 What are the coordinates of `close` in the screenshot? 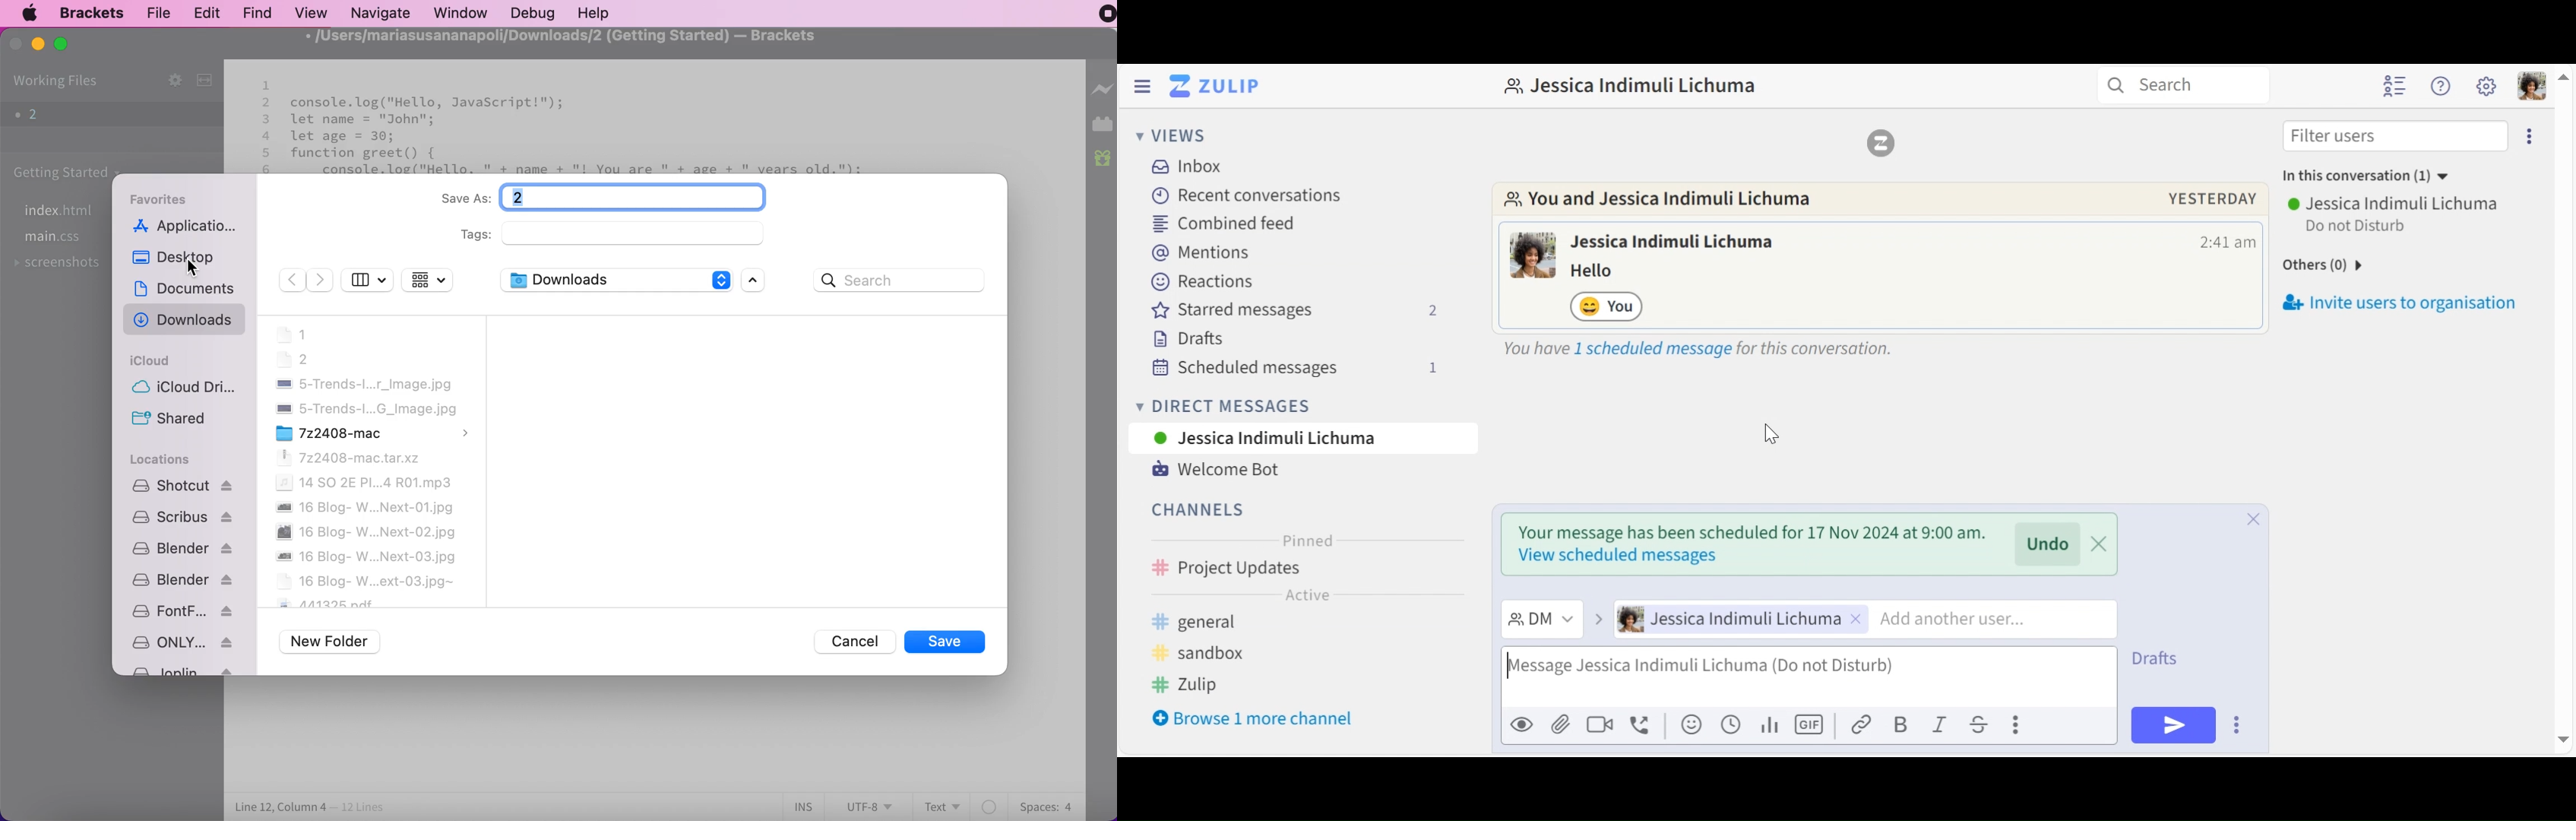 It's located at (2252, 517).